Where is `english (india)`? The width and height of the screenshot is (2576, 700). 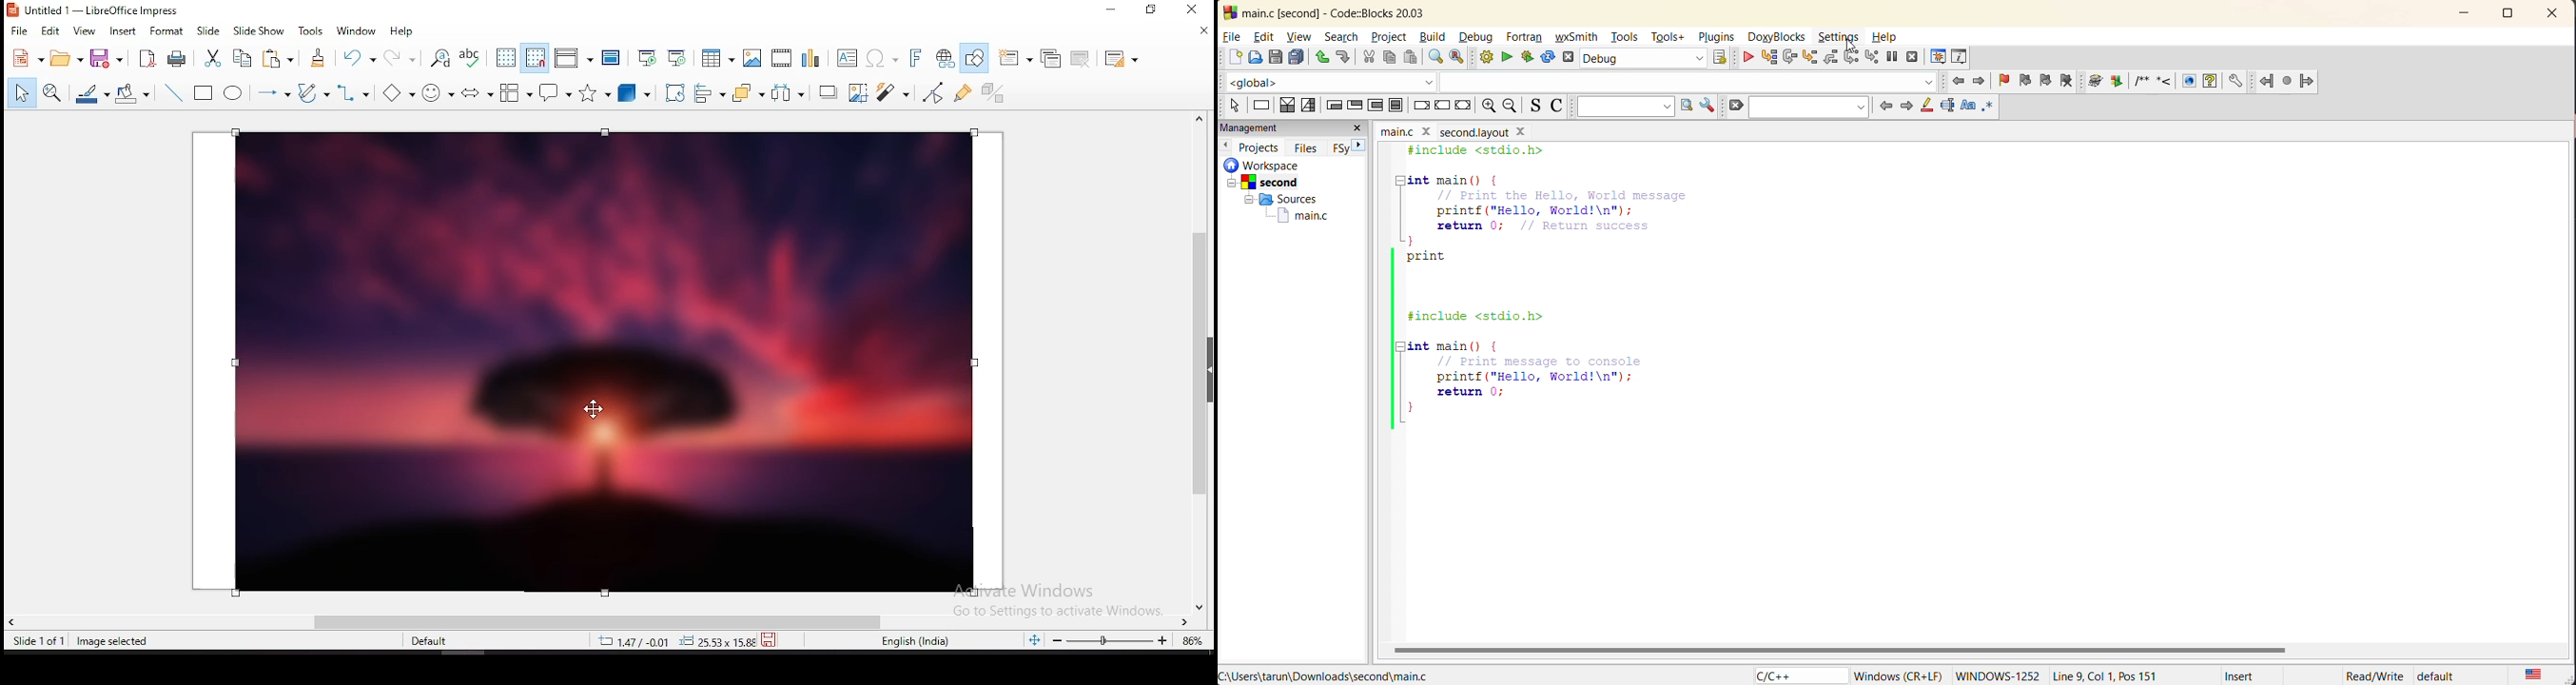
english (india) is located at coordinates (915, 641).